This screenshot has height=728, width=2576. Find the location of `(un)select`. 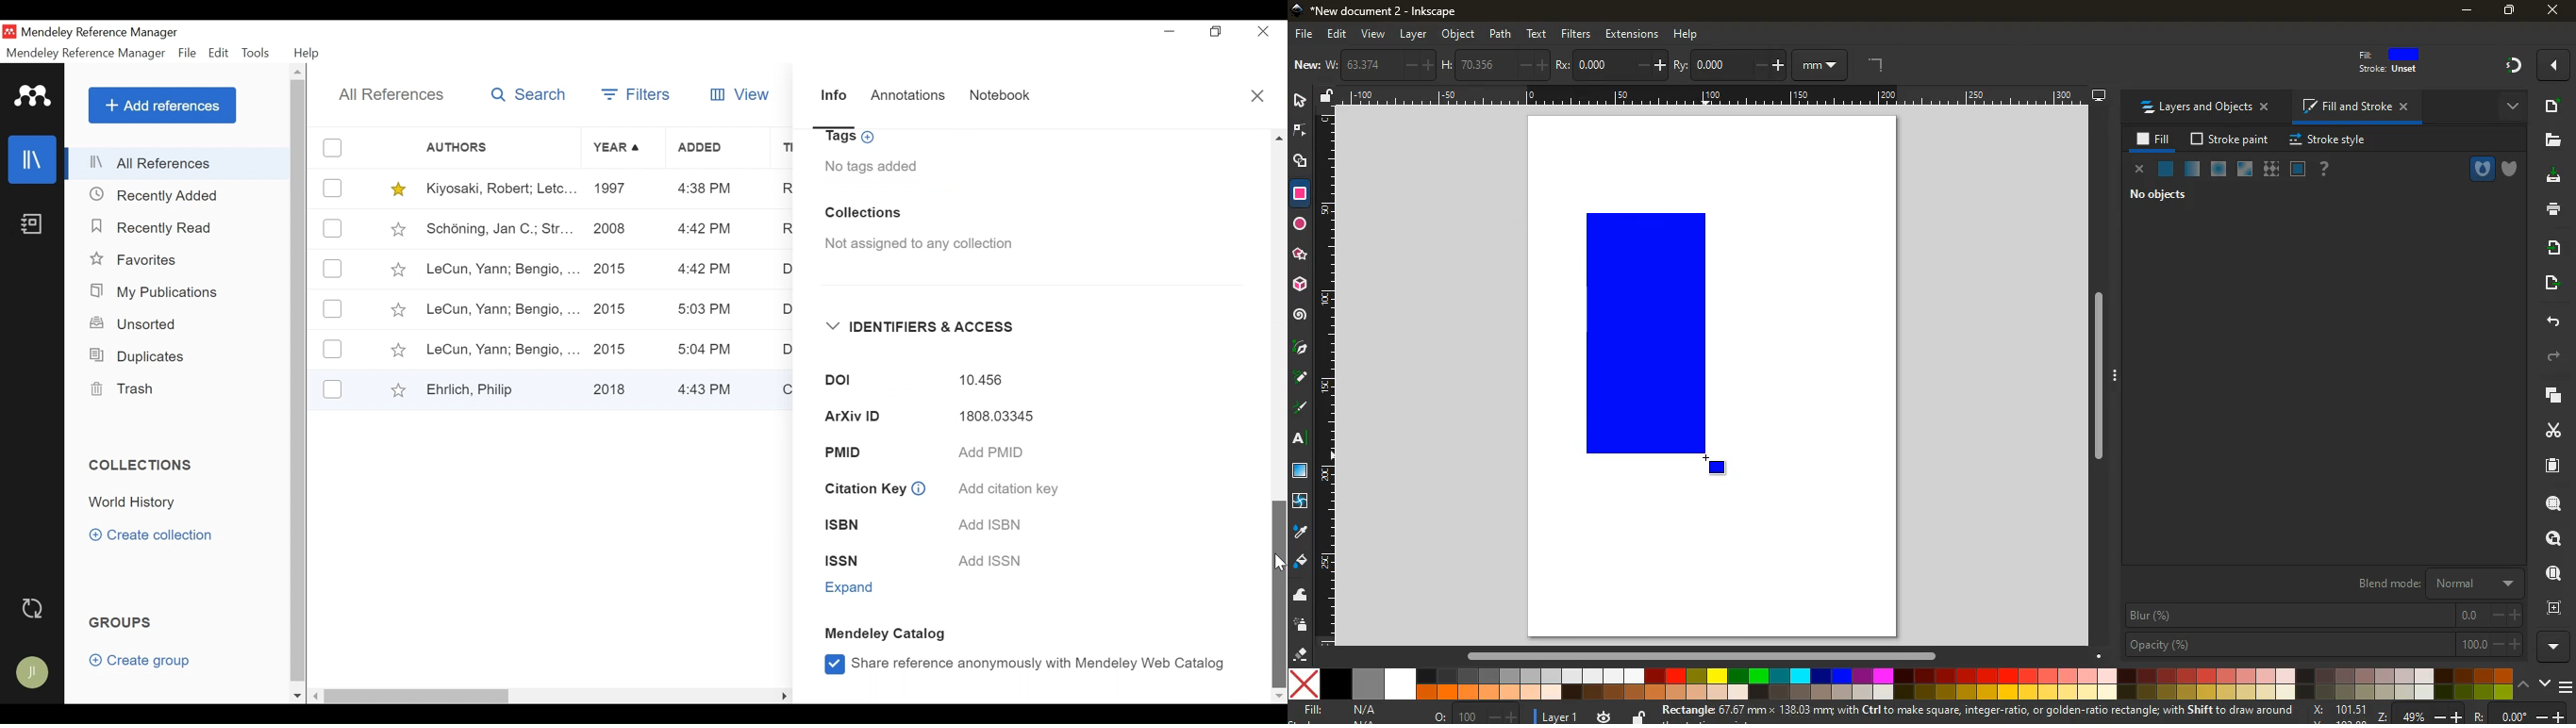

(un)select is located at coordinates (333, 188).